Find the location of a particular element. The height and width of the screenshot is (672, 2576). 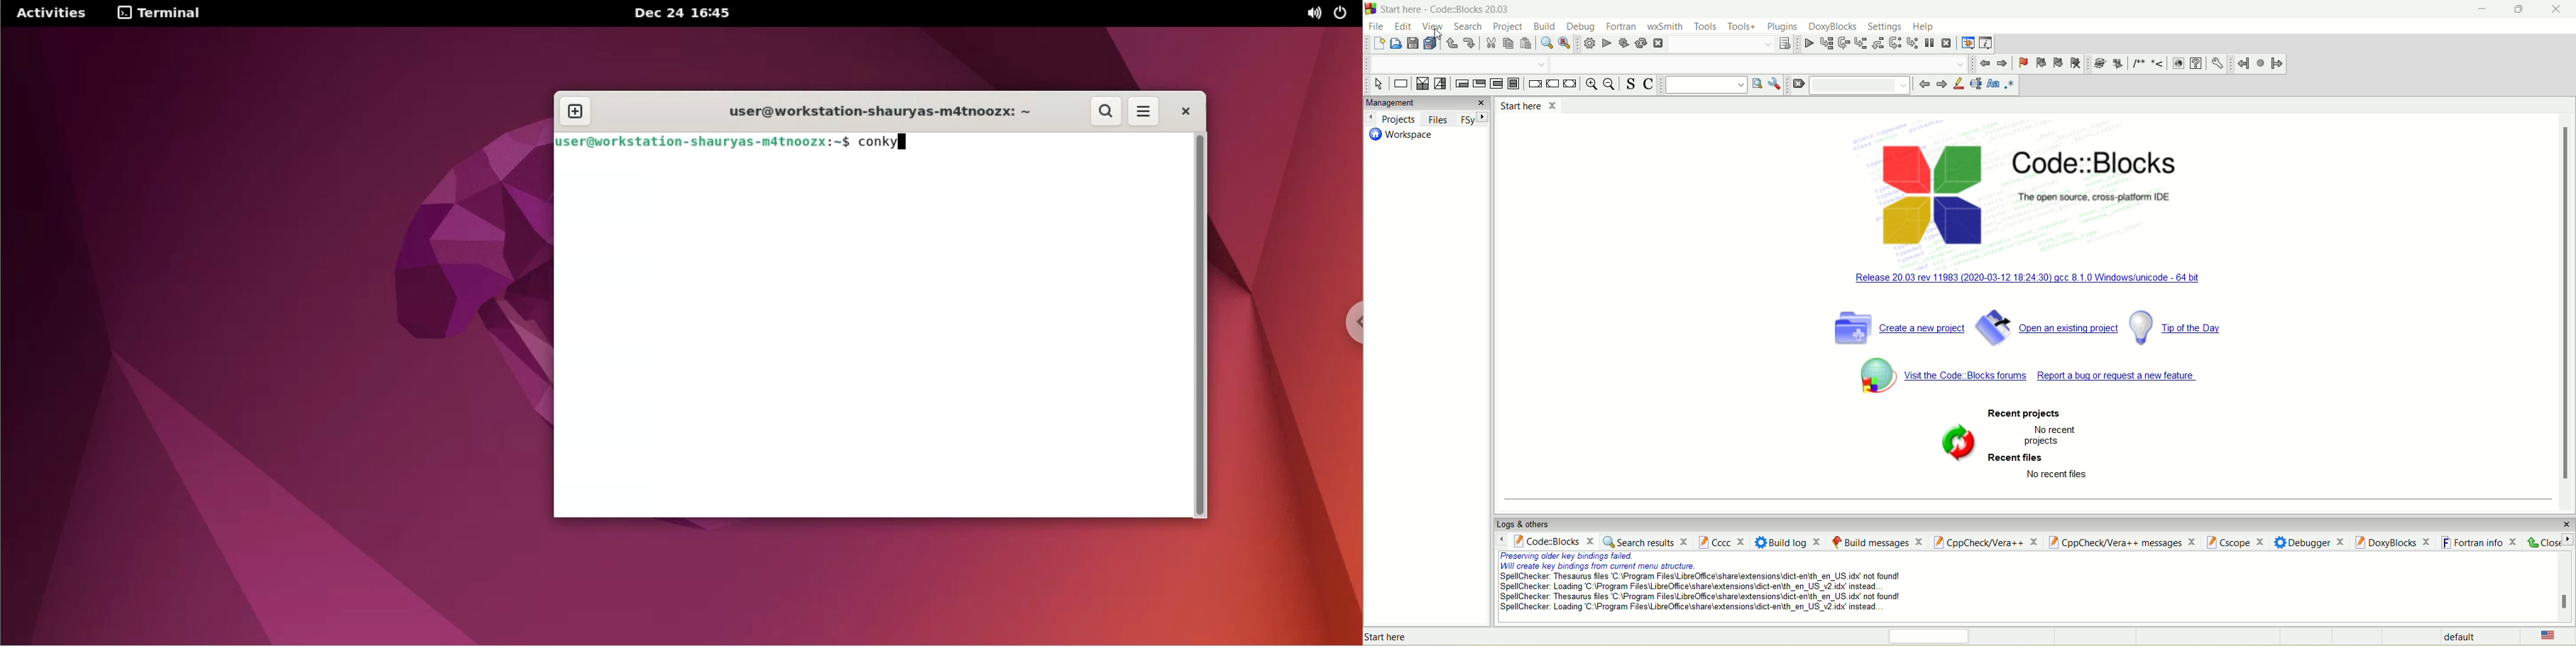

find is located at coordinates (1544, 44).